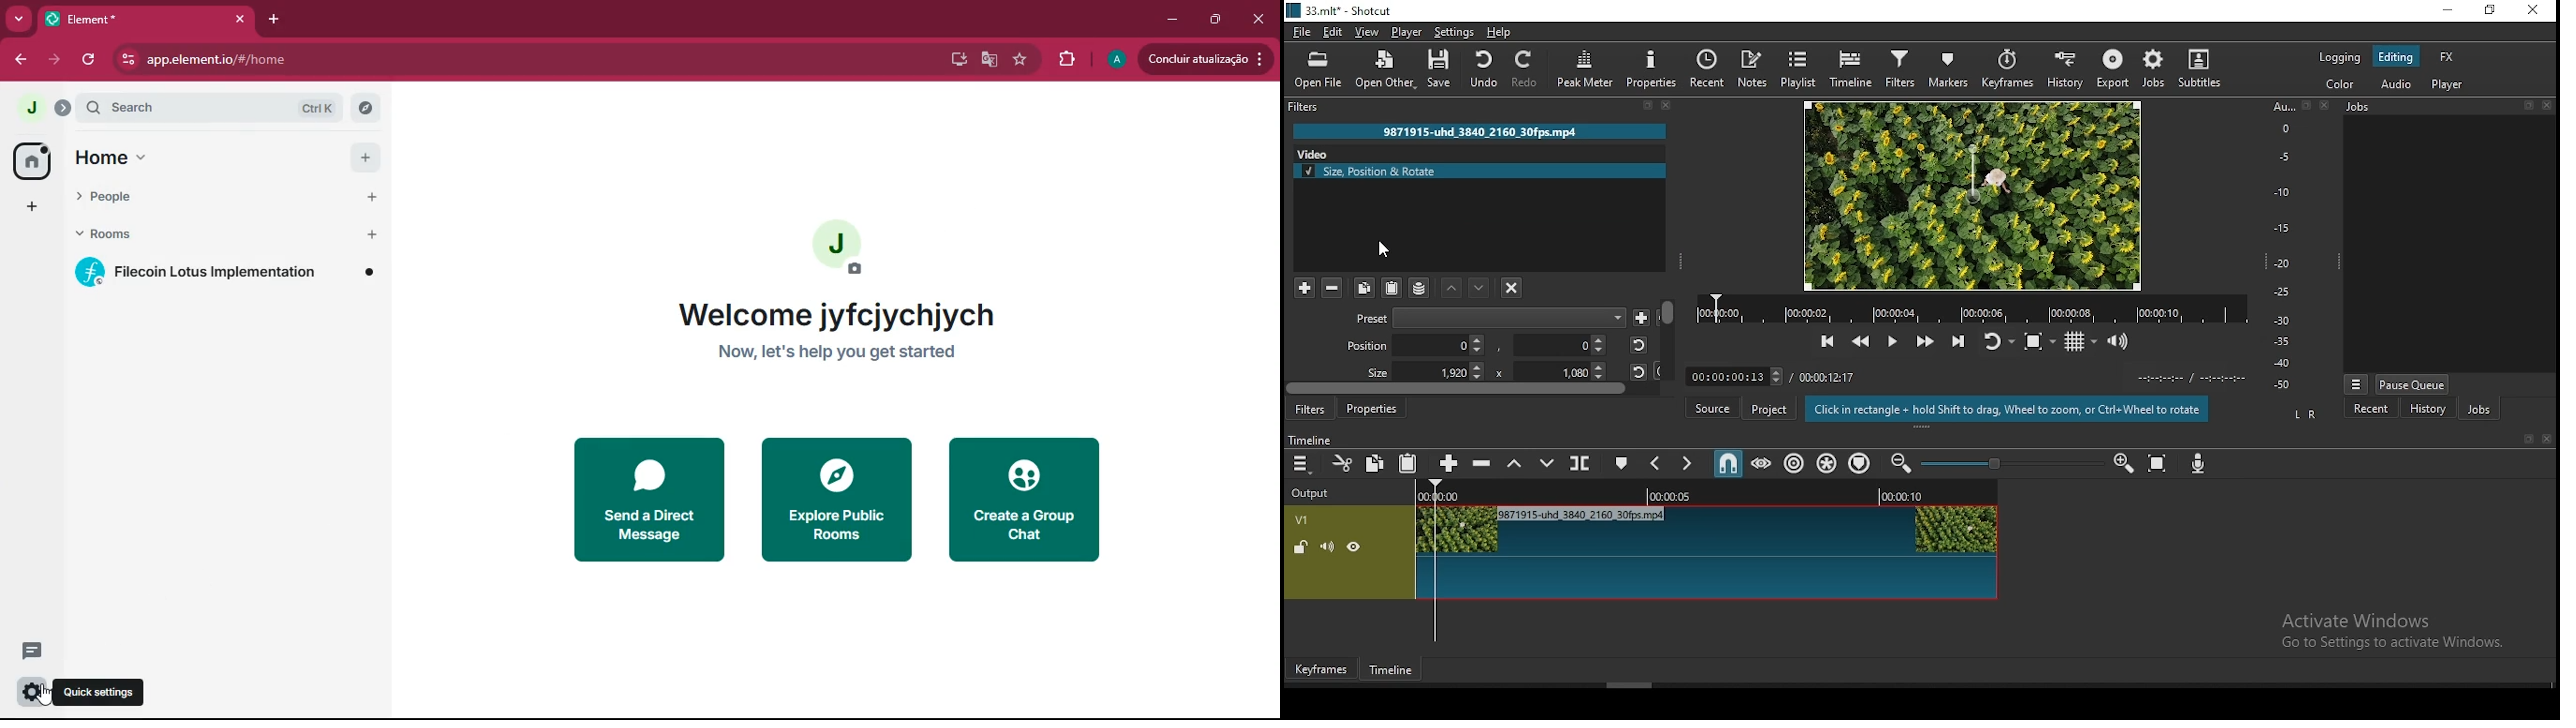  What do you see at coordinates (1341, 463) in the screenshot?
I see `cut` at bounding box center [1341, 463].